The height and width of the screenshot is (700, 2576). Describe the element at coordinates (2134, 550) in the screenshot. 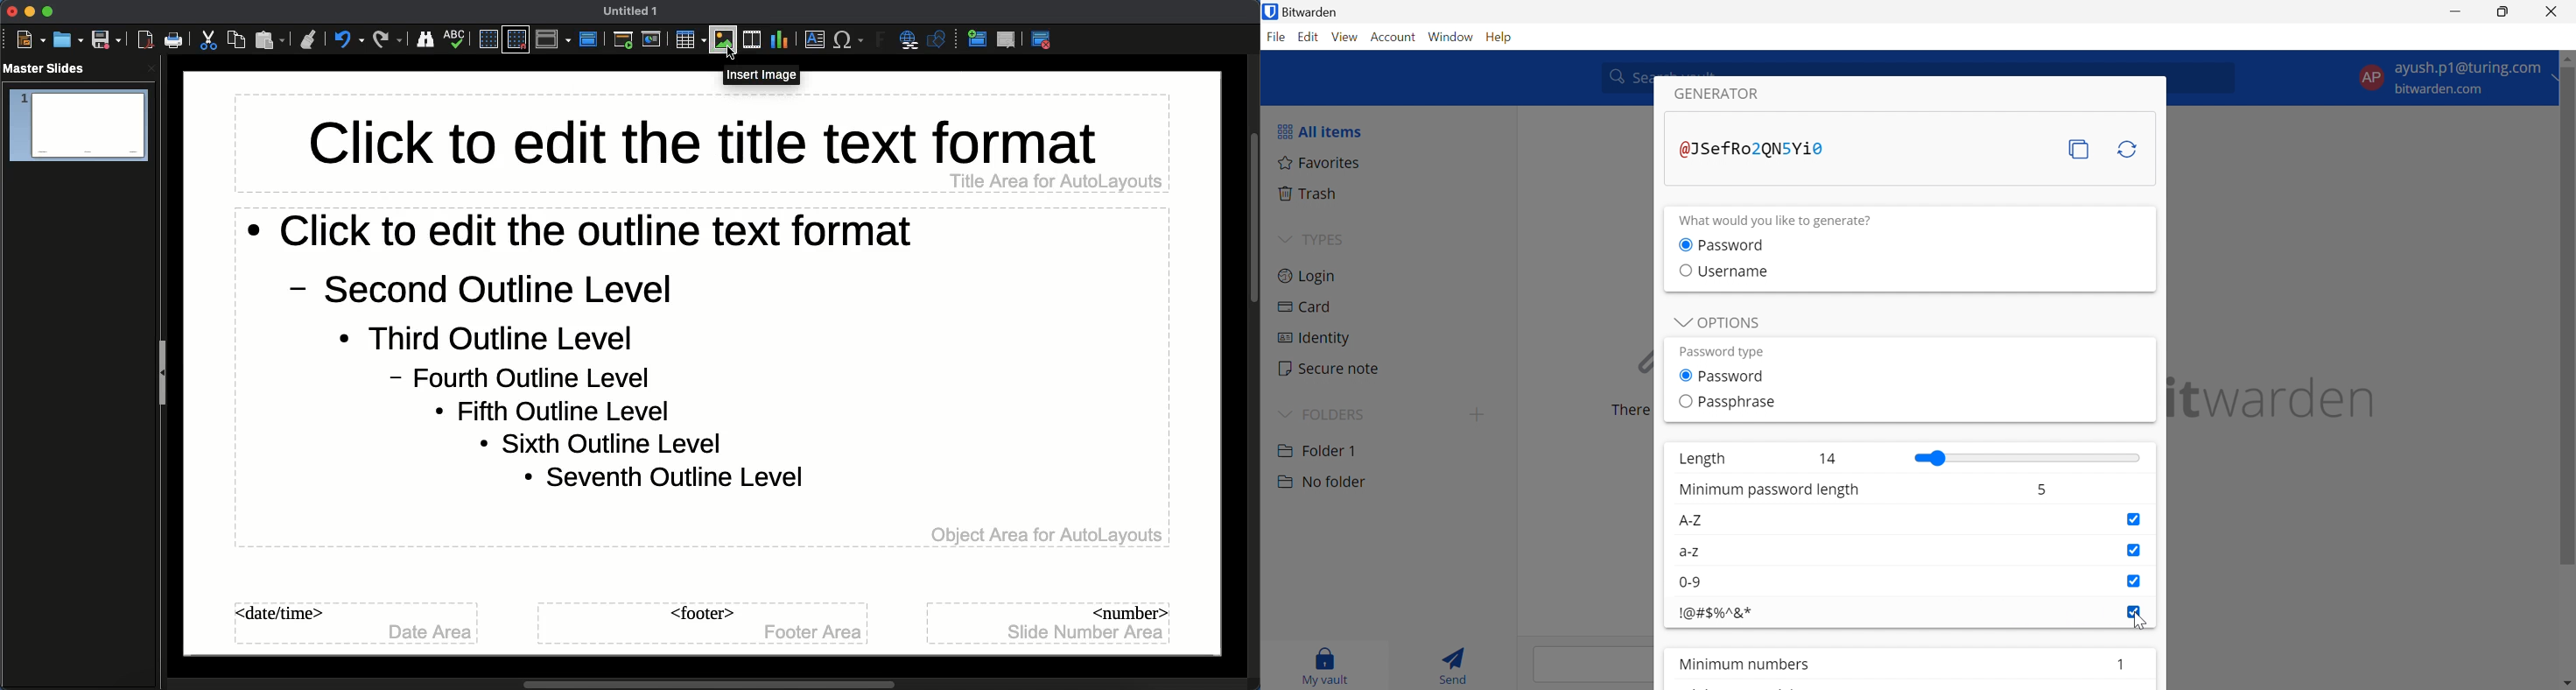

I see `Checkbox` at that location.